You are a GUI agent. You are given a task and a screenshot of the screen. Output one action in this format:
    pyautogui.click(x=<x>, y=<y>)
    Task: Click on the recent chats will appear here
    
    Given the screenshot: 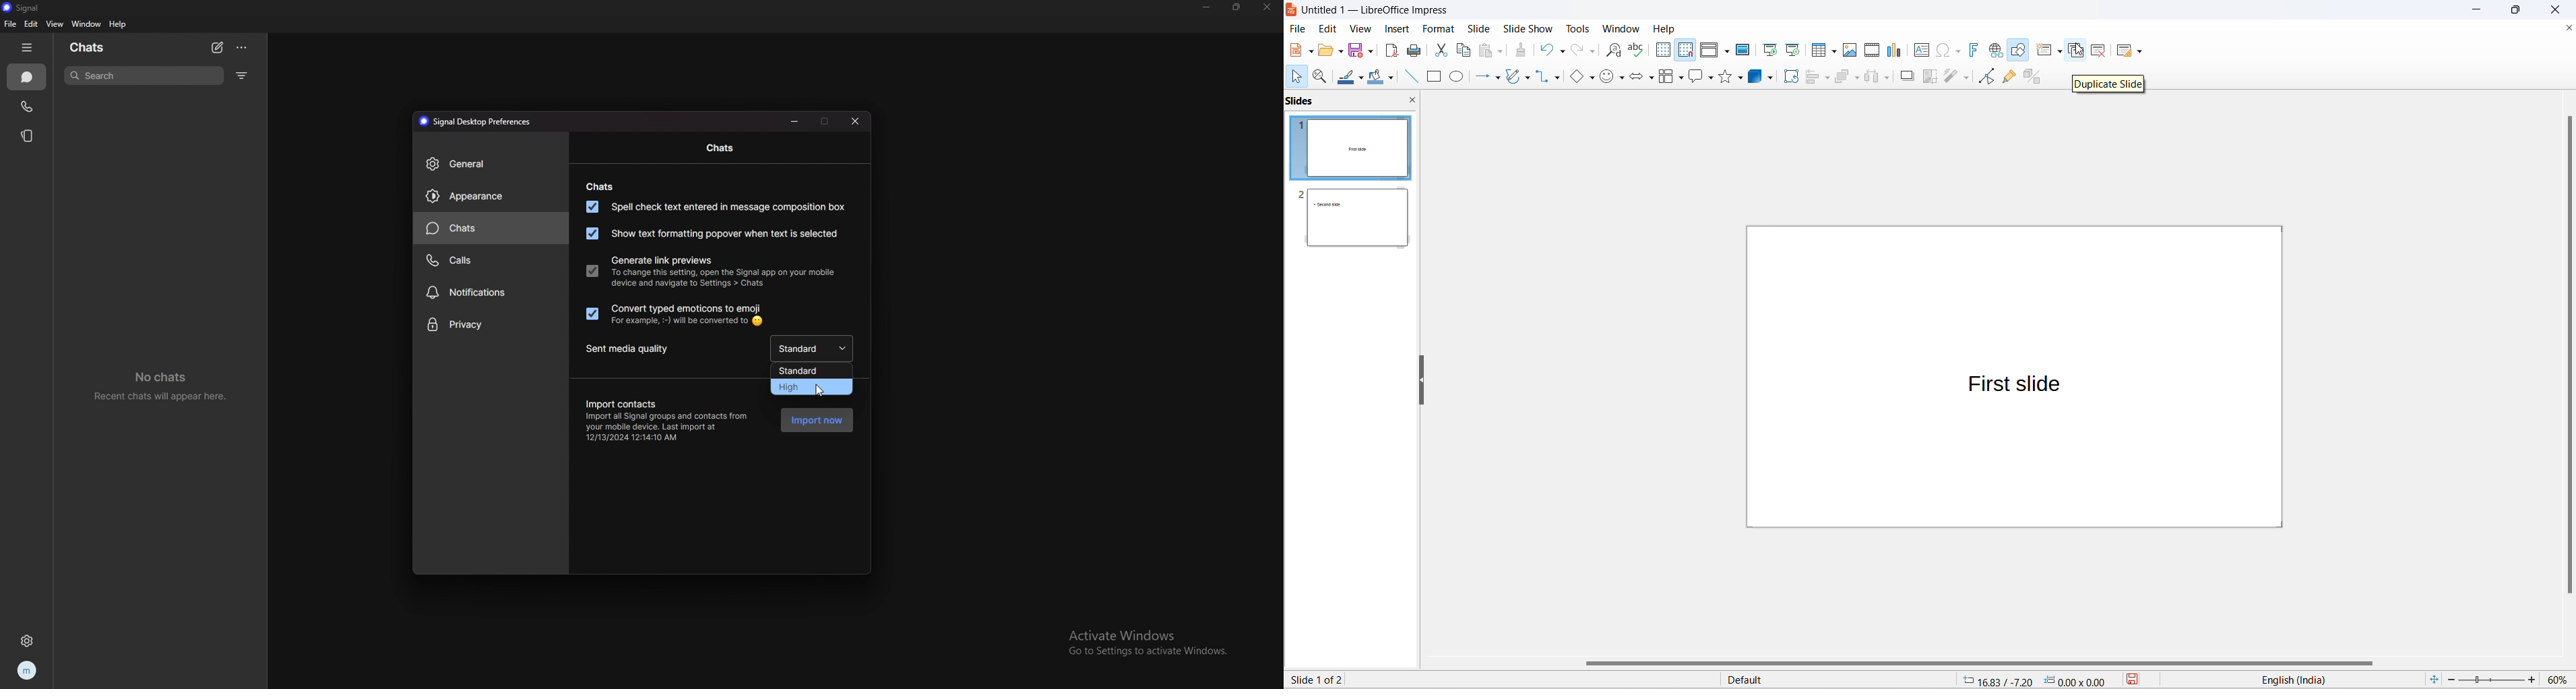 What is the action you would take?
    pyautogui.click(x=162, y=384)
    